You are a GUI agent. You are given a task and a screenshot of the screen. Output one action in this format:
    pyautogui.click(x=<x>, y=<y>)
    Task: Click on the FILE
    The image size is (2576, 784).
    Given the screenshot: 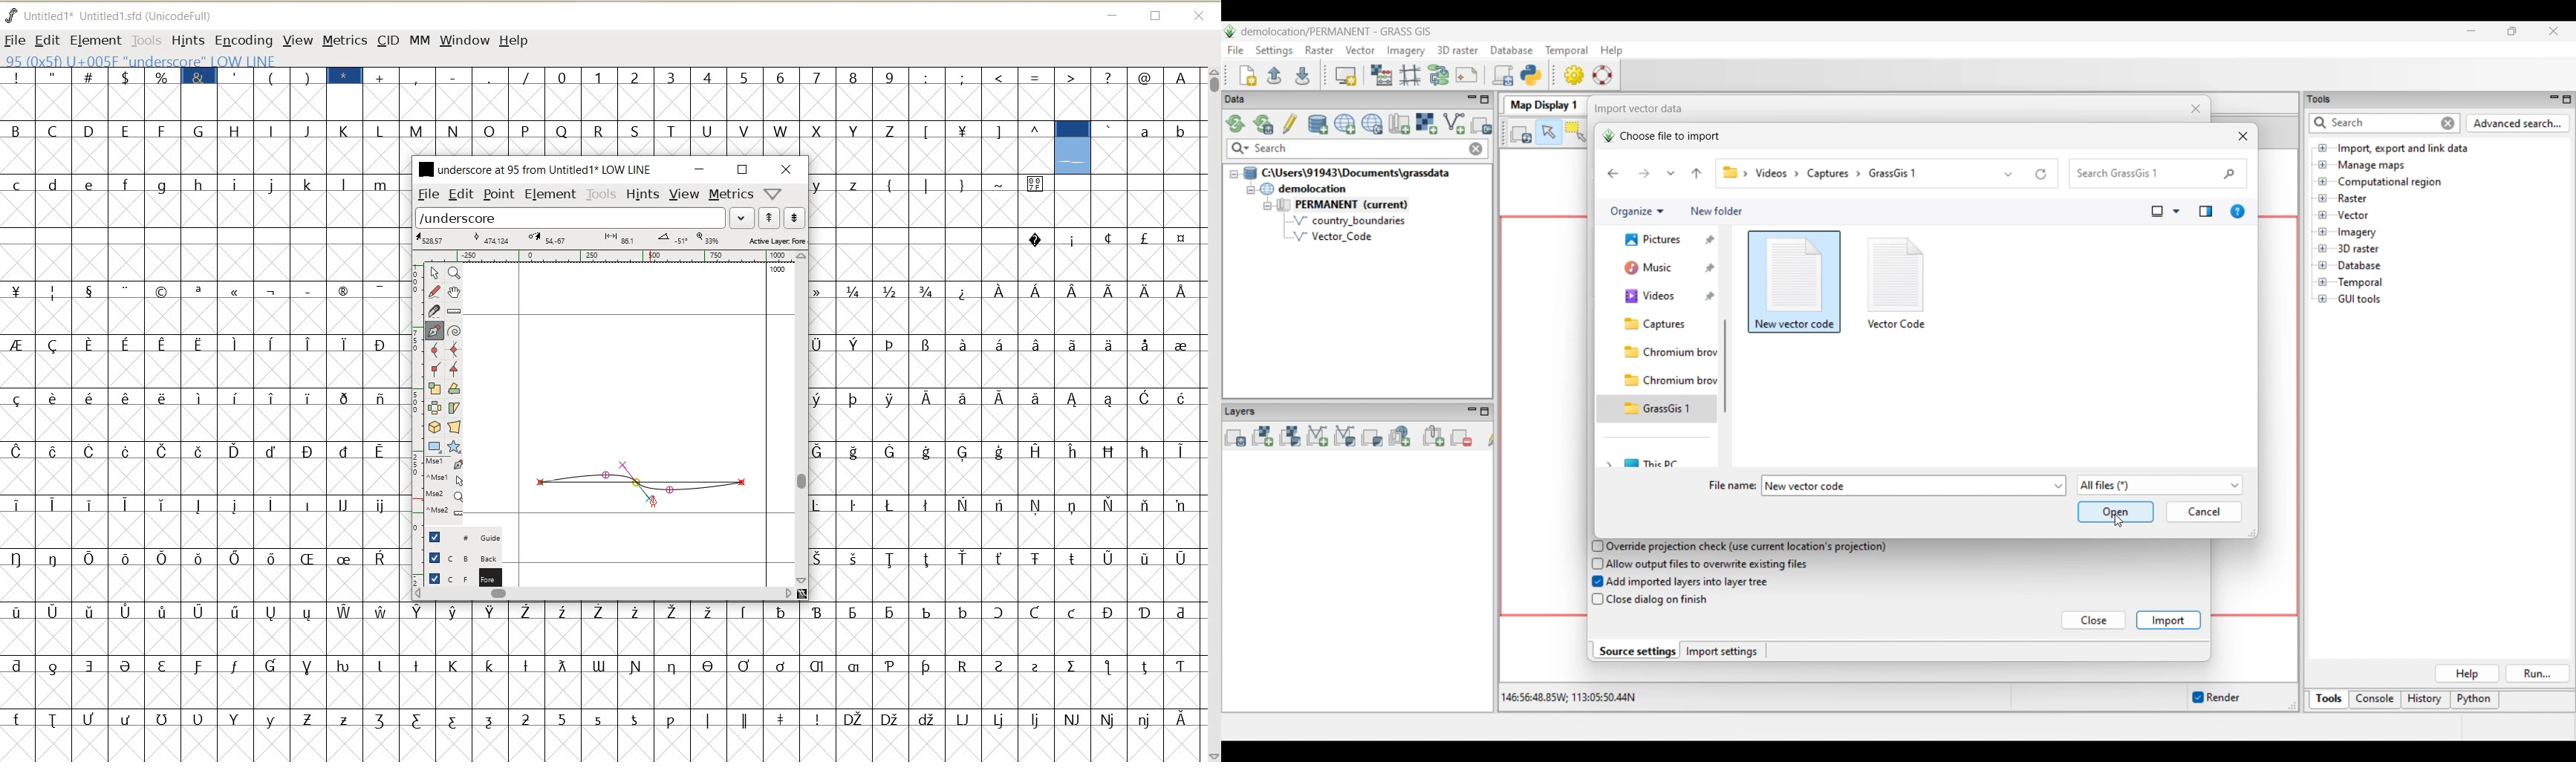 What is the action you would take?
    pyautogui.click(x=427, y=195)
    